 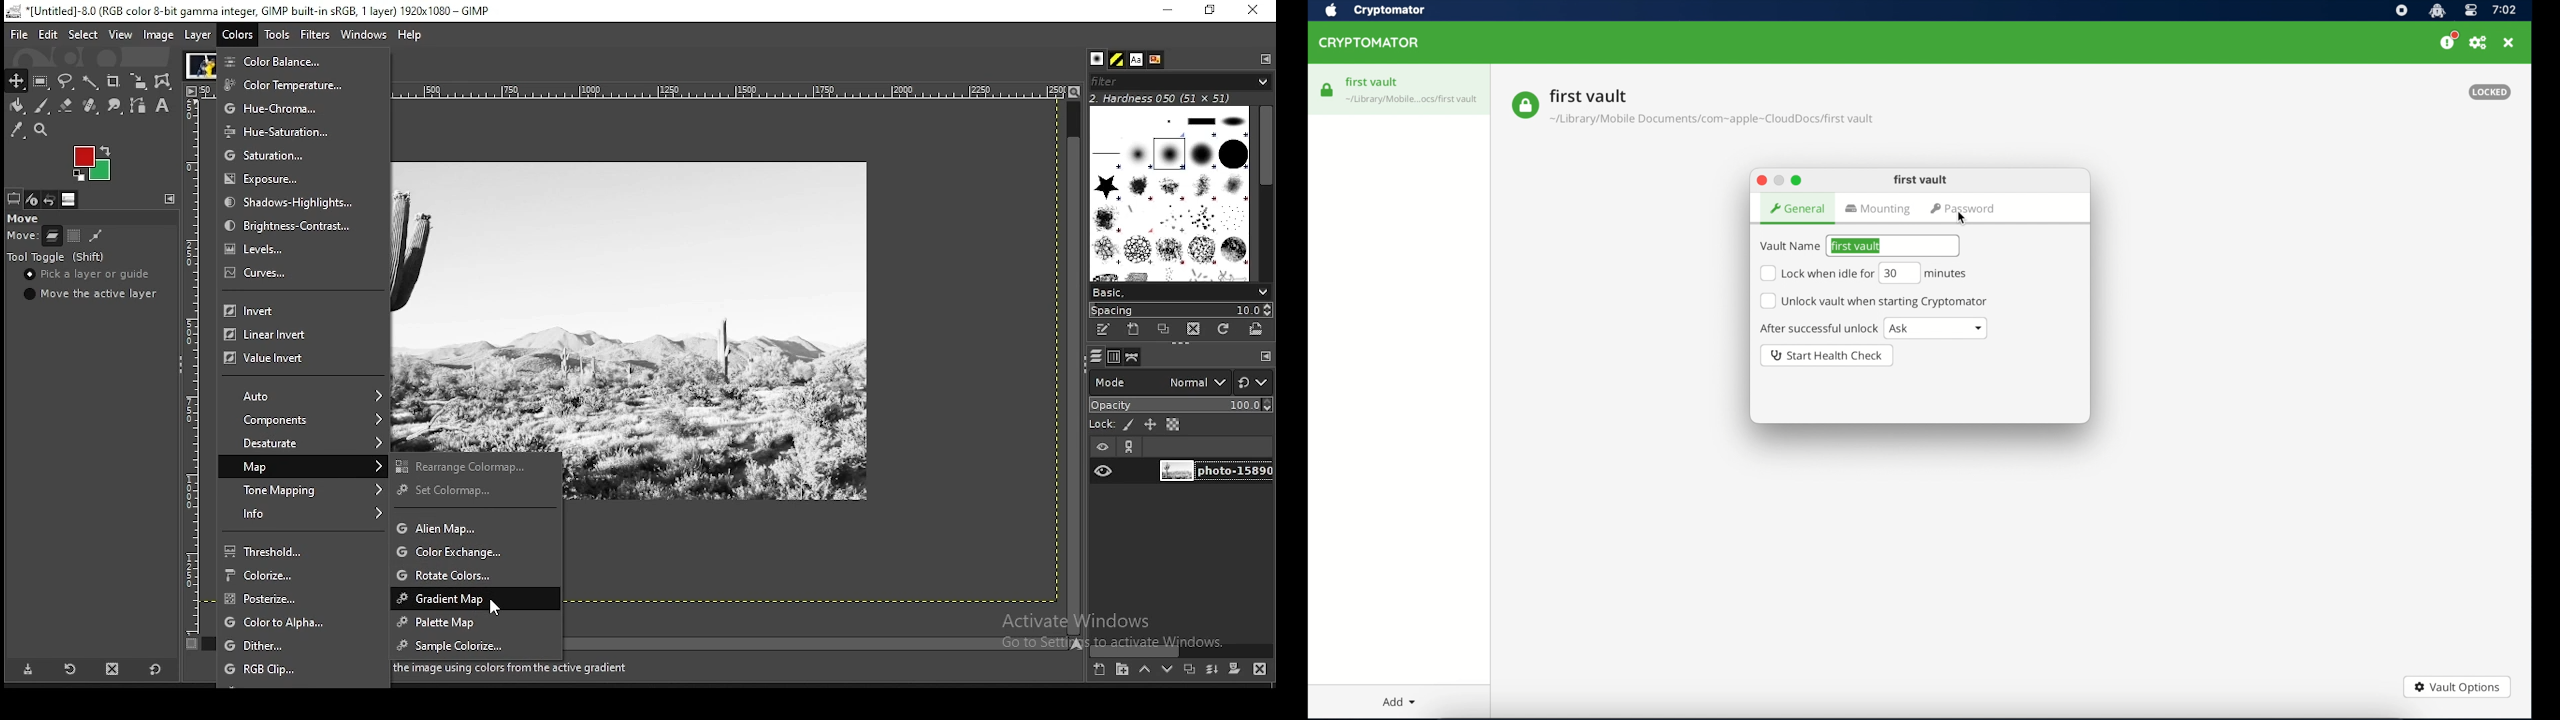 What do you see at coordinates (87, 274) in the screenshot?
I see `pick a layer or guide` at bounding box center [87, 274].